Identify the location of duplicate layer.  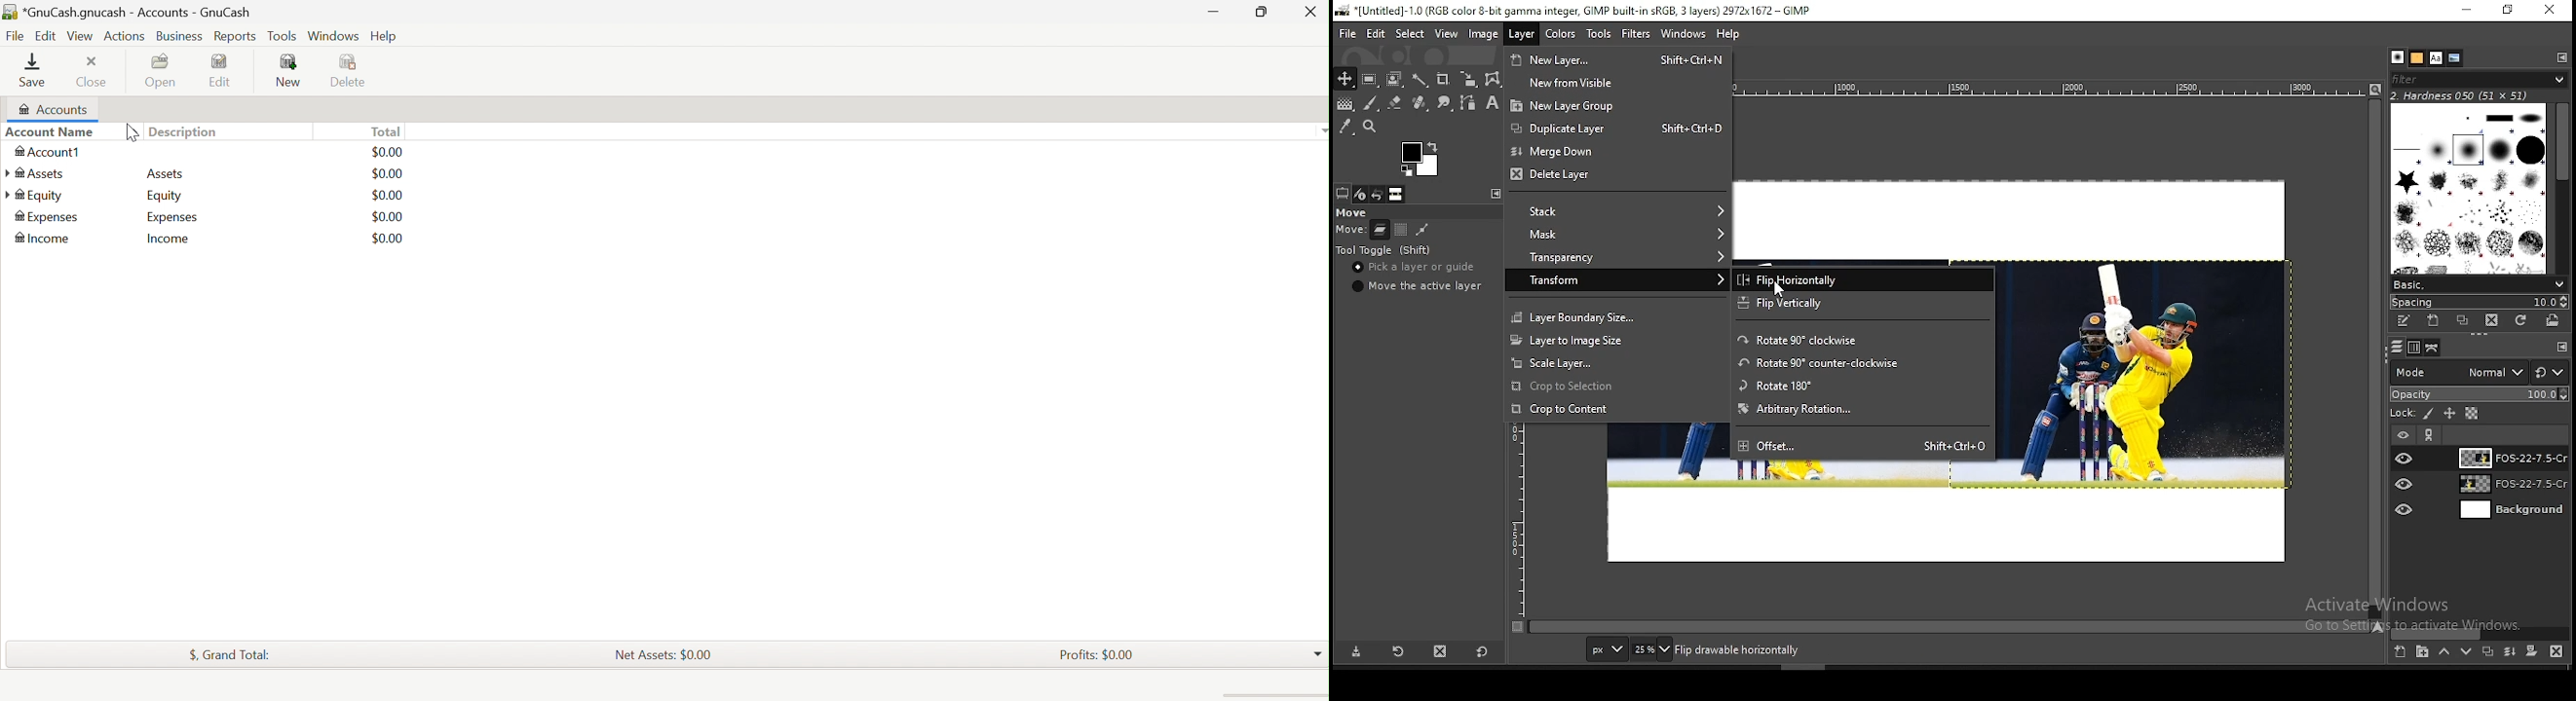
(2484, 654).